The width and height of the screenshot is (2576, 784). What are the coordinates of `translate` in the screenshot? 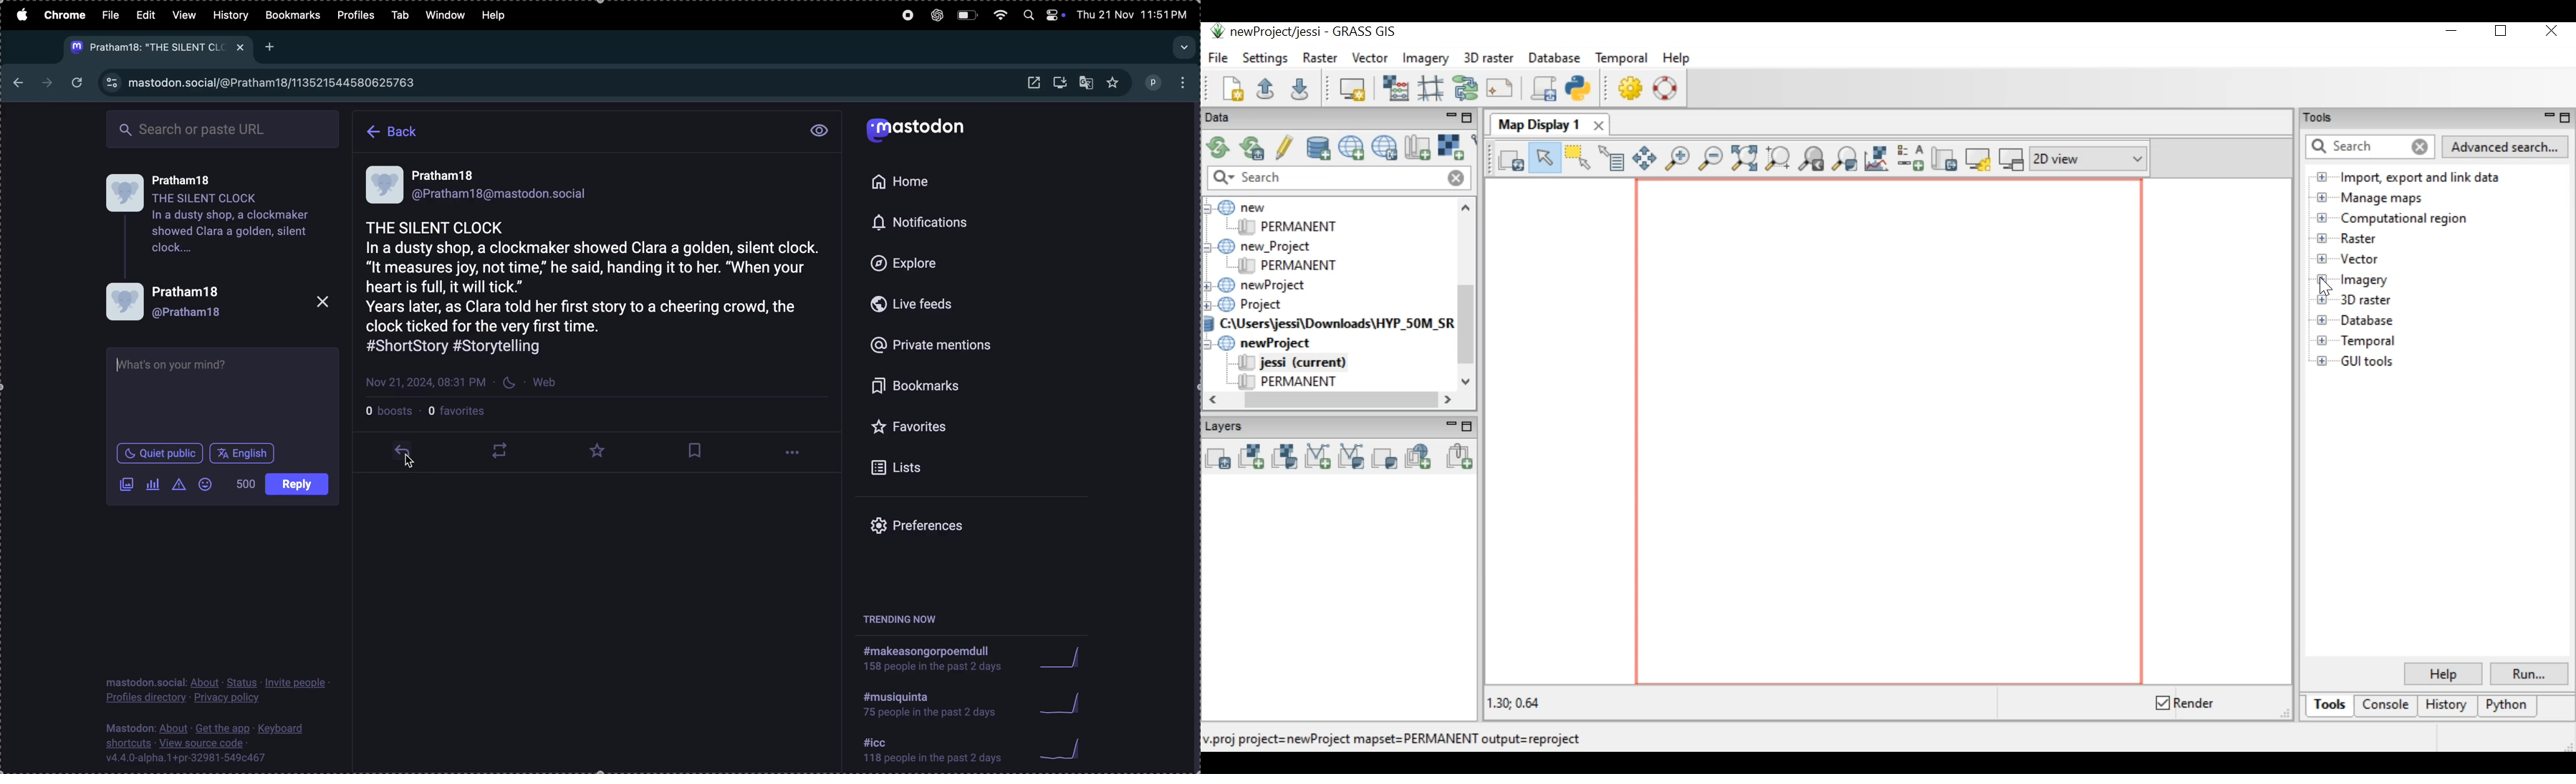 It's located at (1088, 81).